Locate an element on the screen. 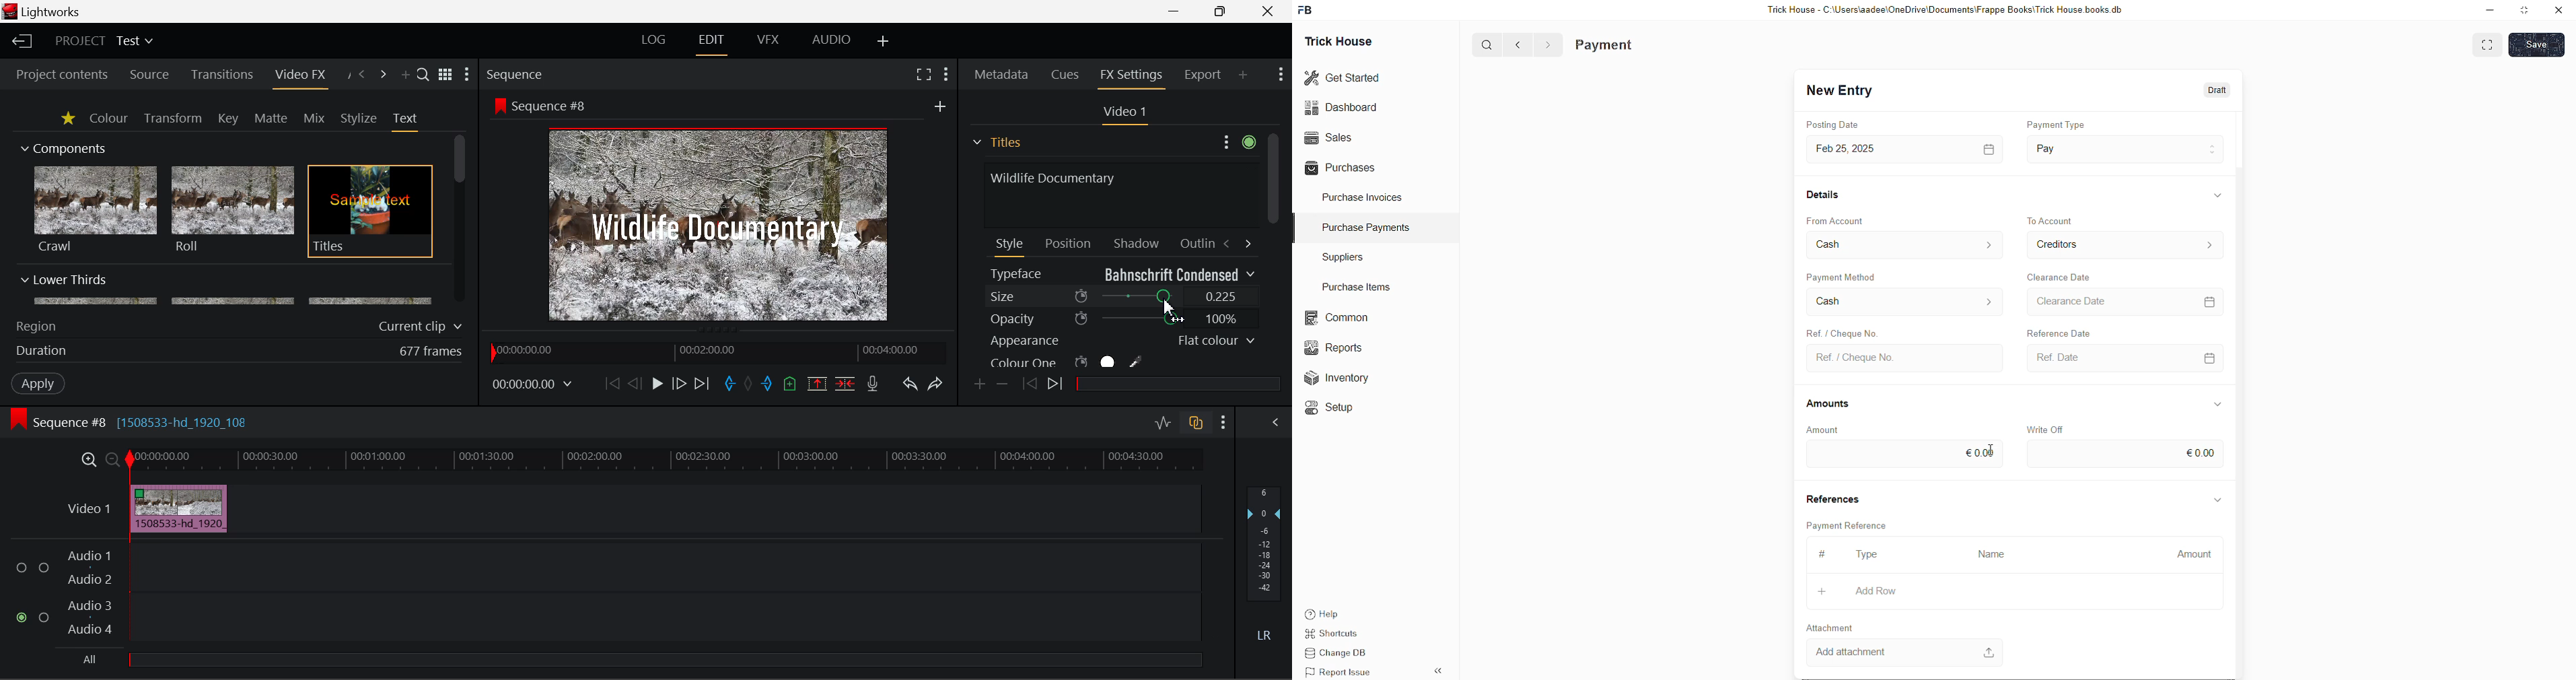 This screenshot has width=2576, height=700. Components Section is located at coordinates (62, 145).